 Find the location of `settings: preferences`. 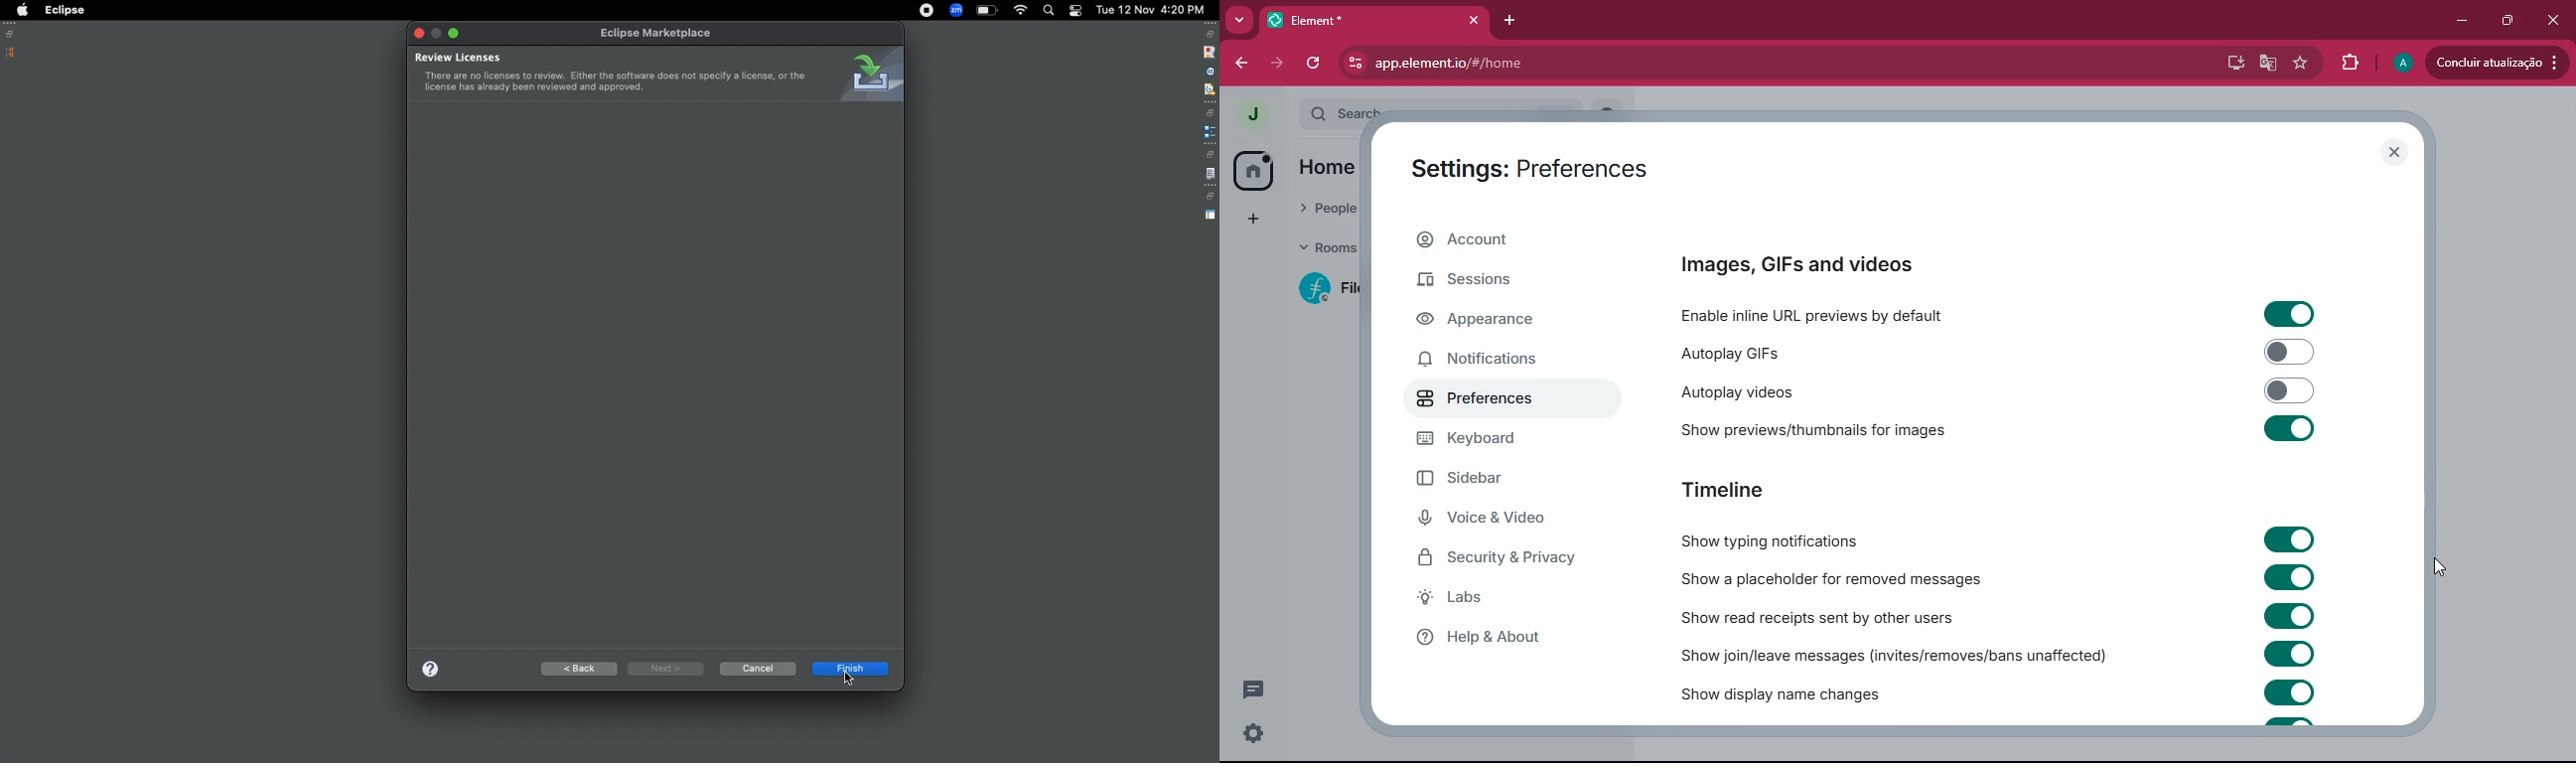

settings: preferences is located at coordinates (1526, 170).